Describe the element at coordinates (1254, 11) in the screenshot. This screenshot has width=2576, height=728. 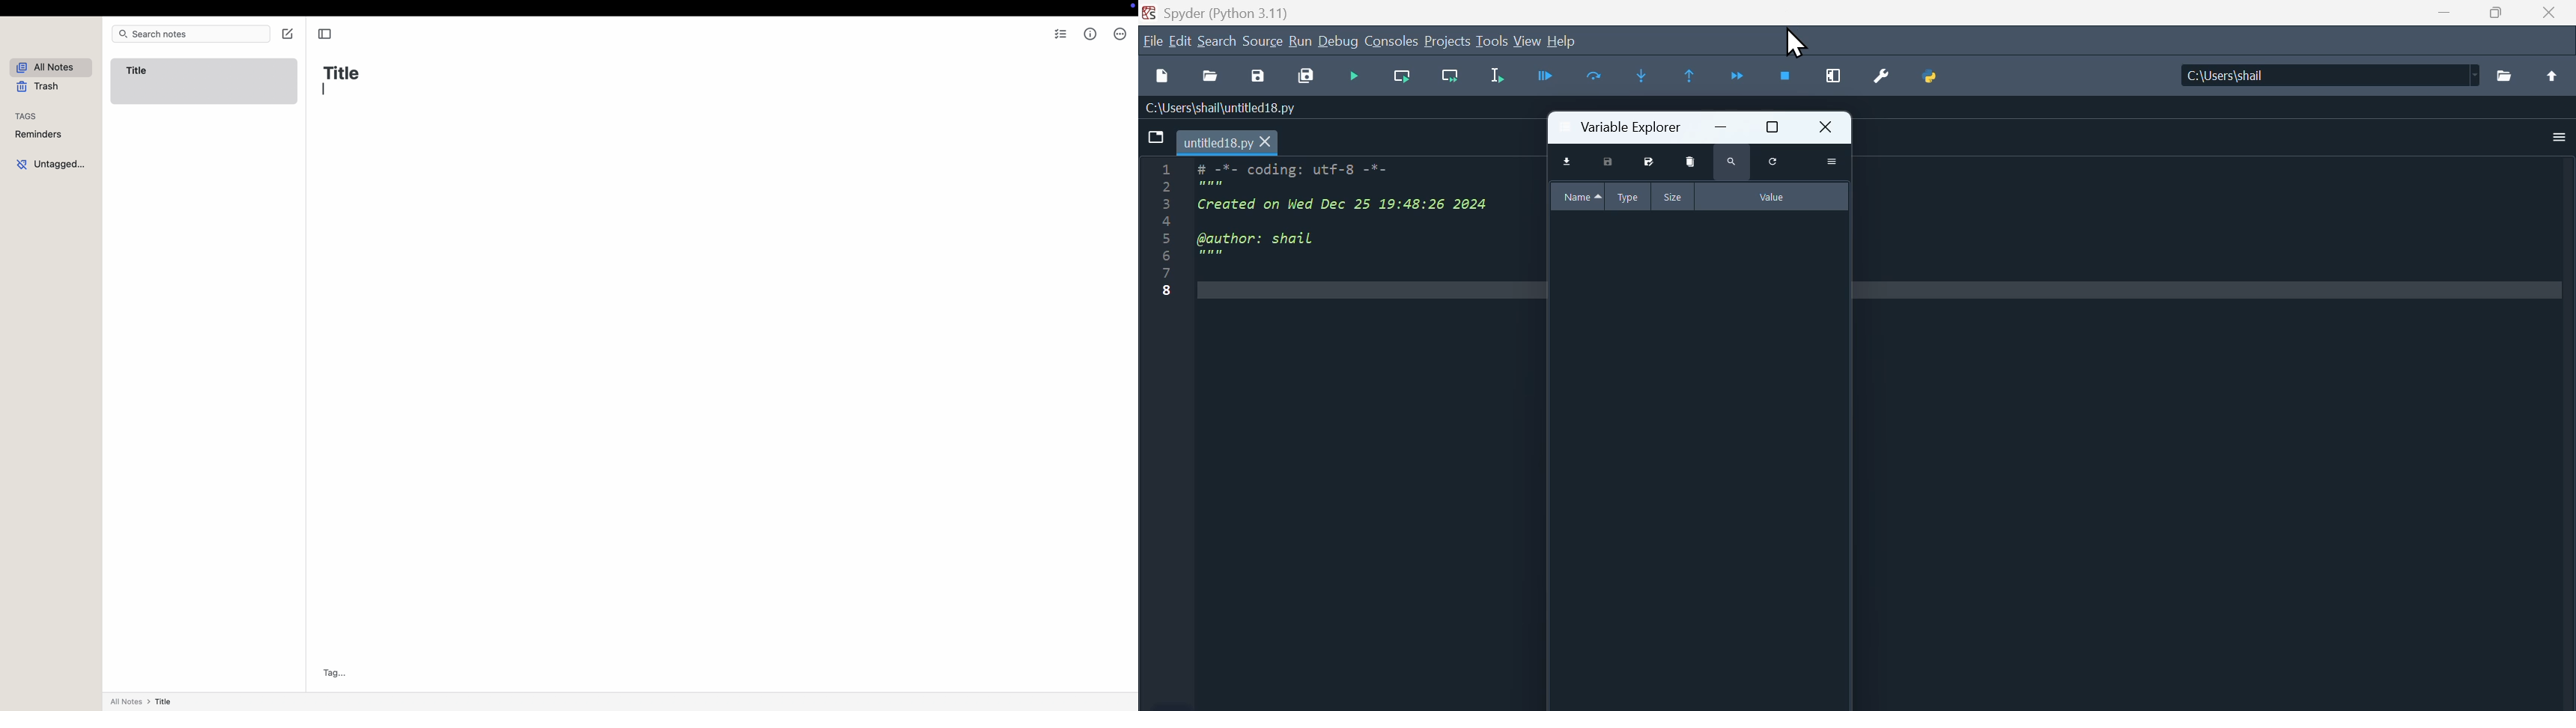
I see `Spyder (Python 3.11)` at that location.